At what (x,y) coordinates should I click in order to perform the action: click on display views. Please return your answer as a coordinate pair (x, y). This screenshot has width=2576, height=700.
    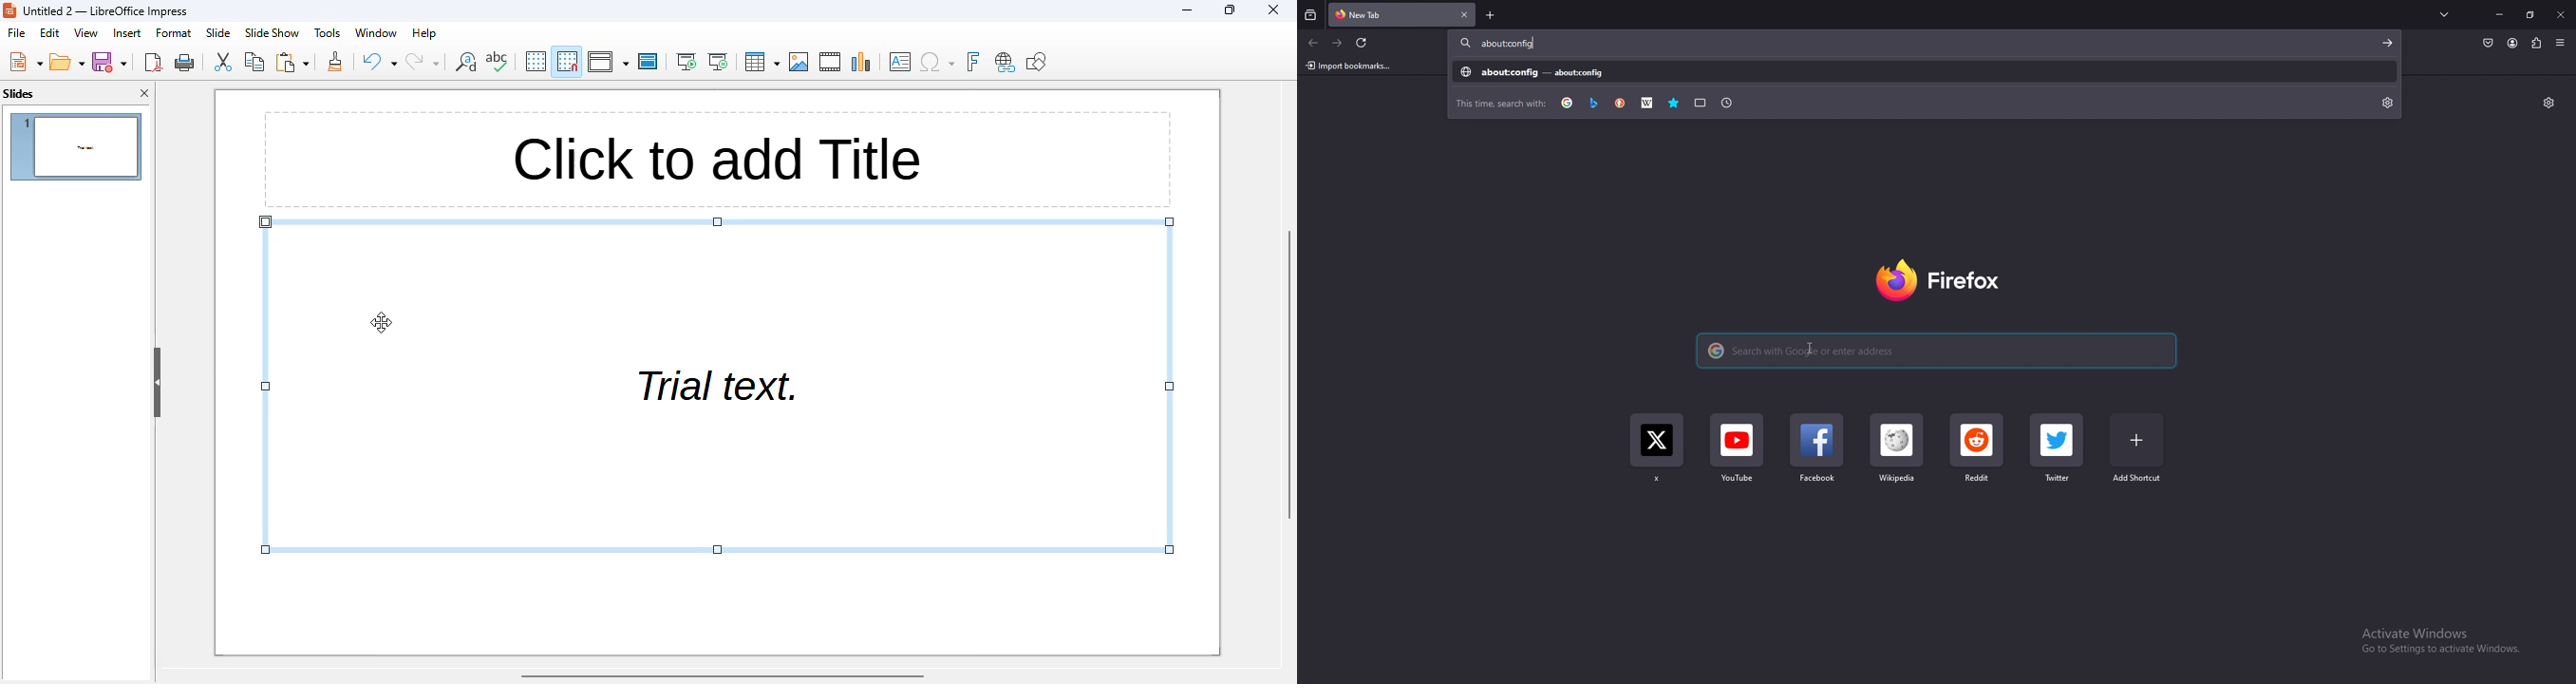
    Looking at the image, I should click on (607, 62).